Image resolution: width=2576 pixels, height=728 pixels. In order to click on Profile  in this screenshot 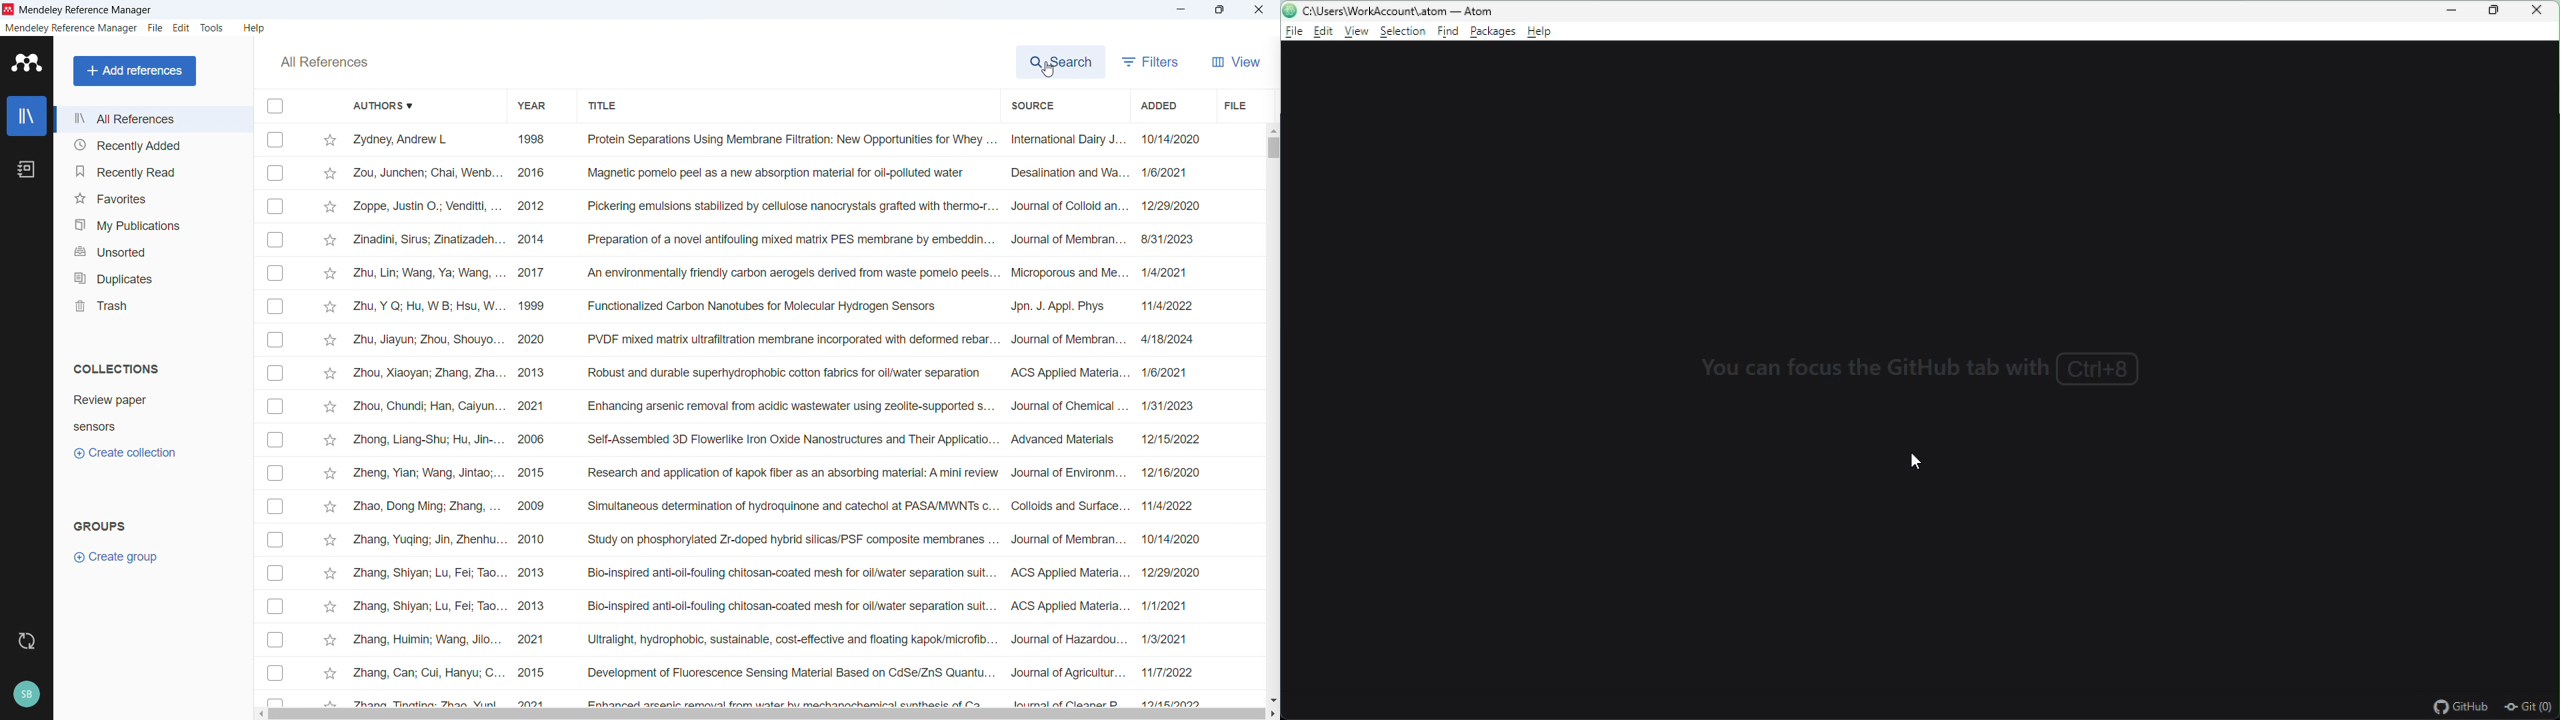, I will do `click(26, 695)`.